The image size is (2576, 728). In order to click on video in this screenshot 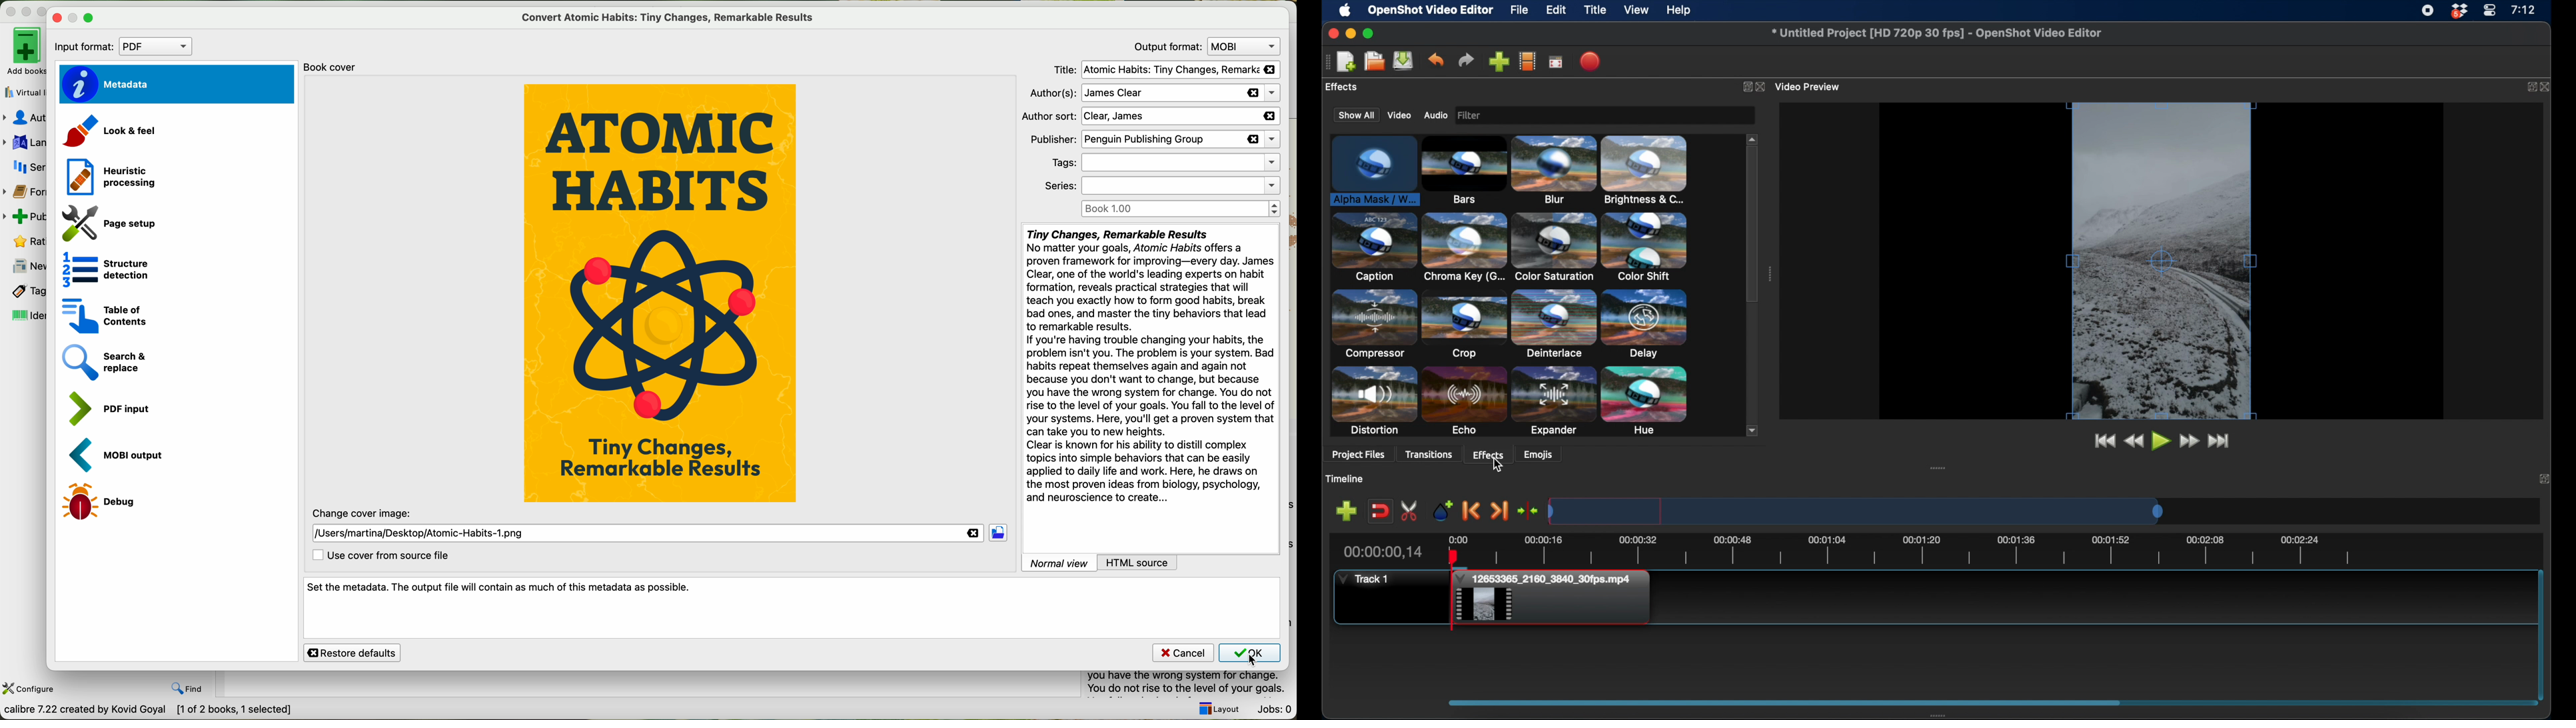, I will do `click(1397, 115)`.